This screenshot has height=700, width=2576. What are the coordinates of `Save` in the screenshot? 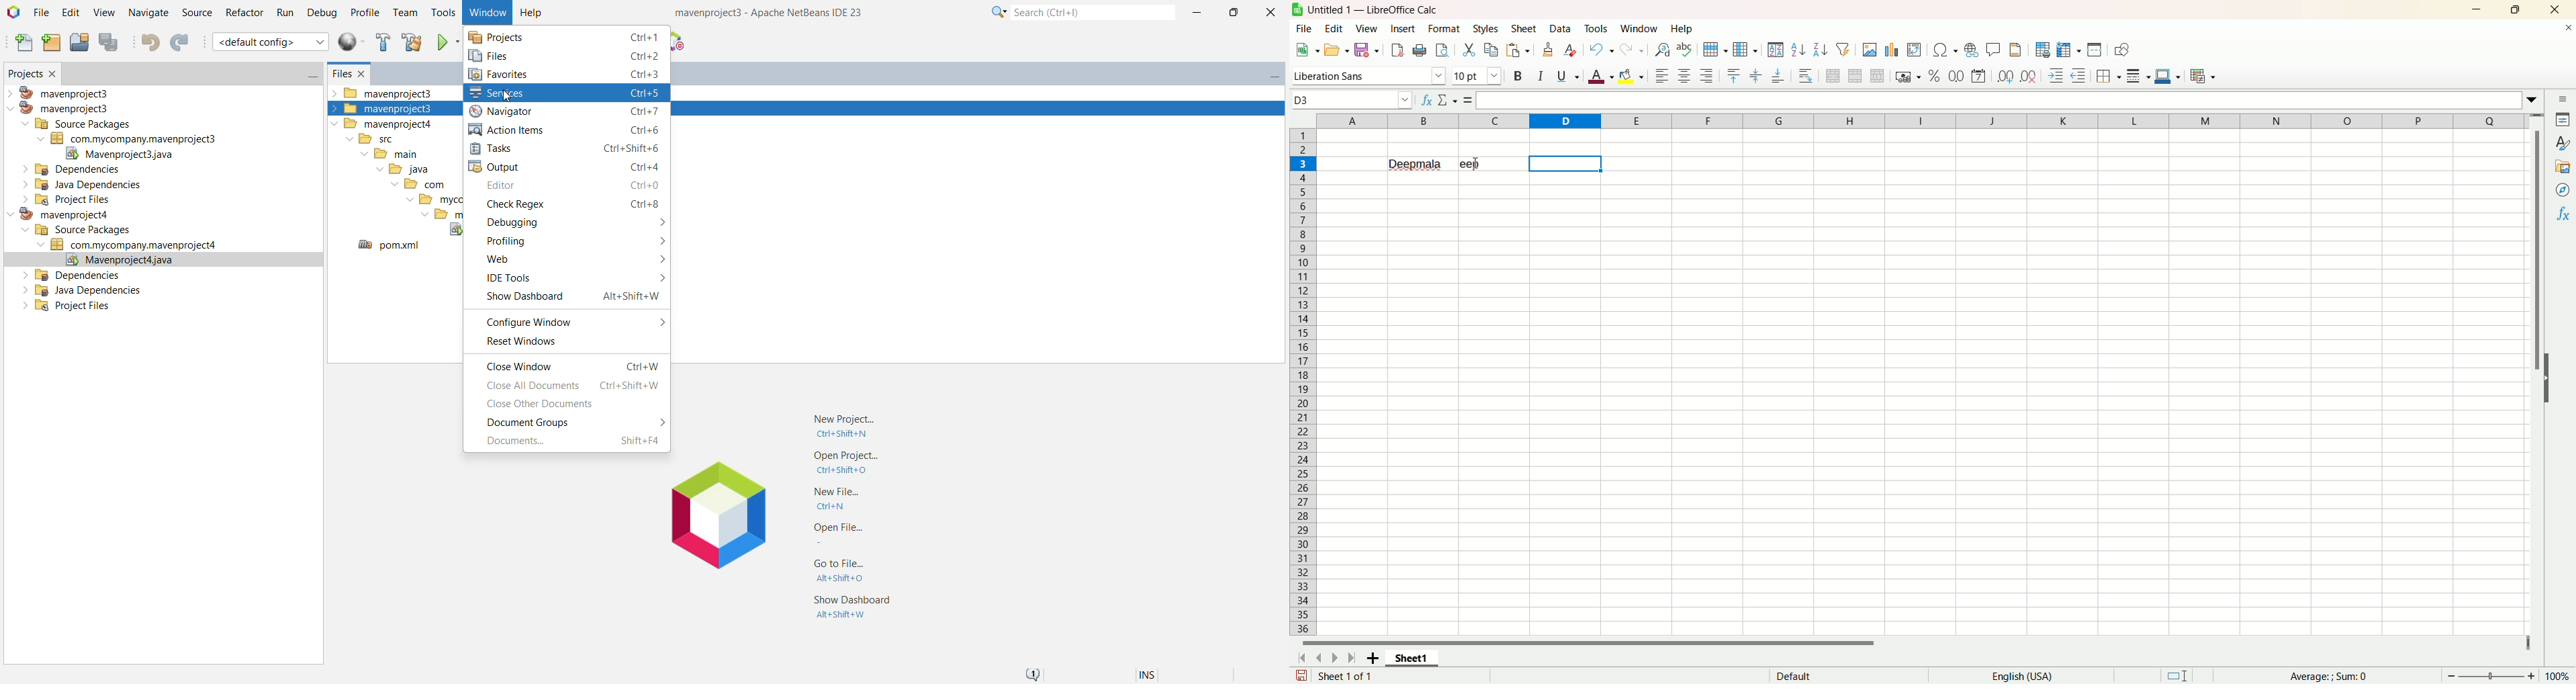 It's located at (1366, 49).